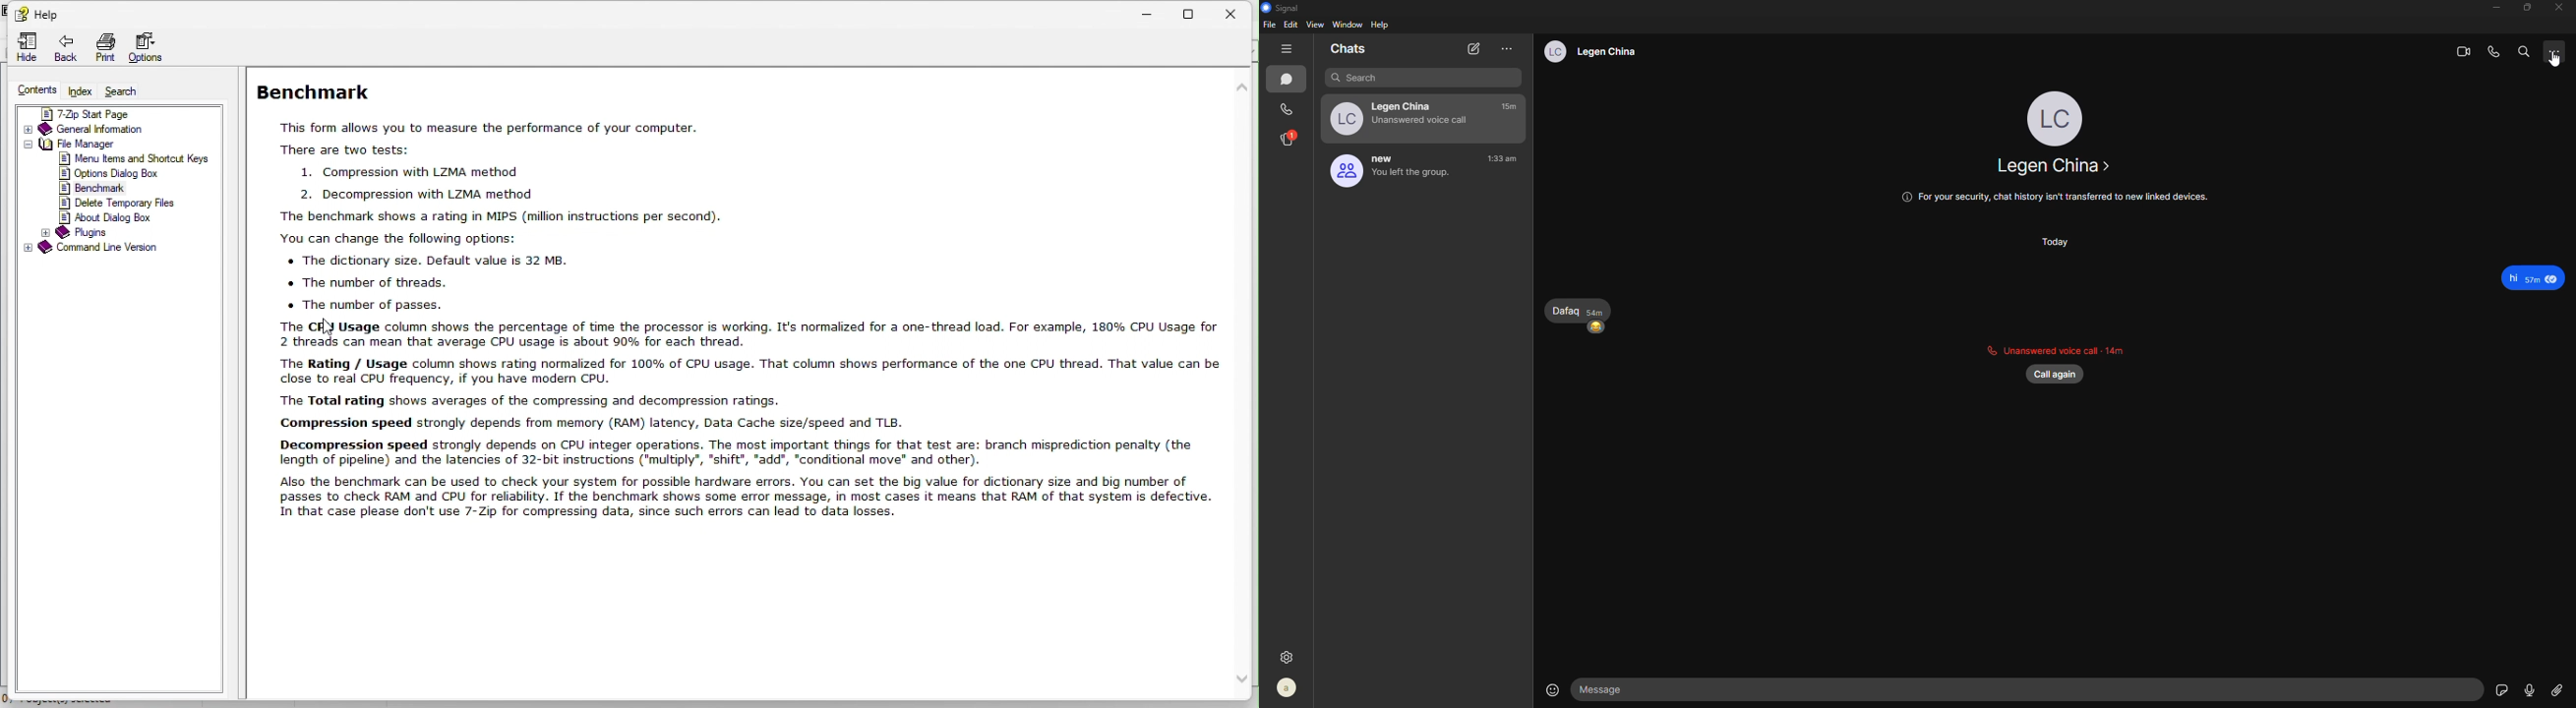 Image resolution: width=2576 pixels, height=728 pixels. Describe the element at coordinates (150, 44) in the screenshot. I see `Options` at that location.